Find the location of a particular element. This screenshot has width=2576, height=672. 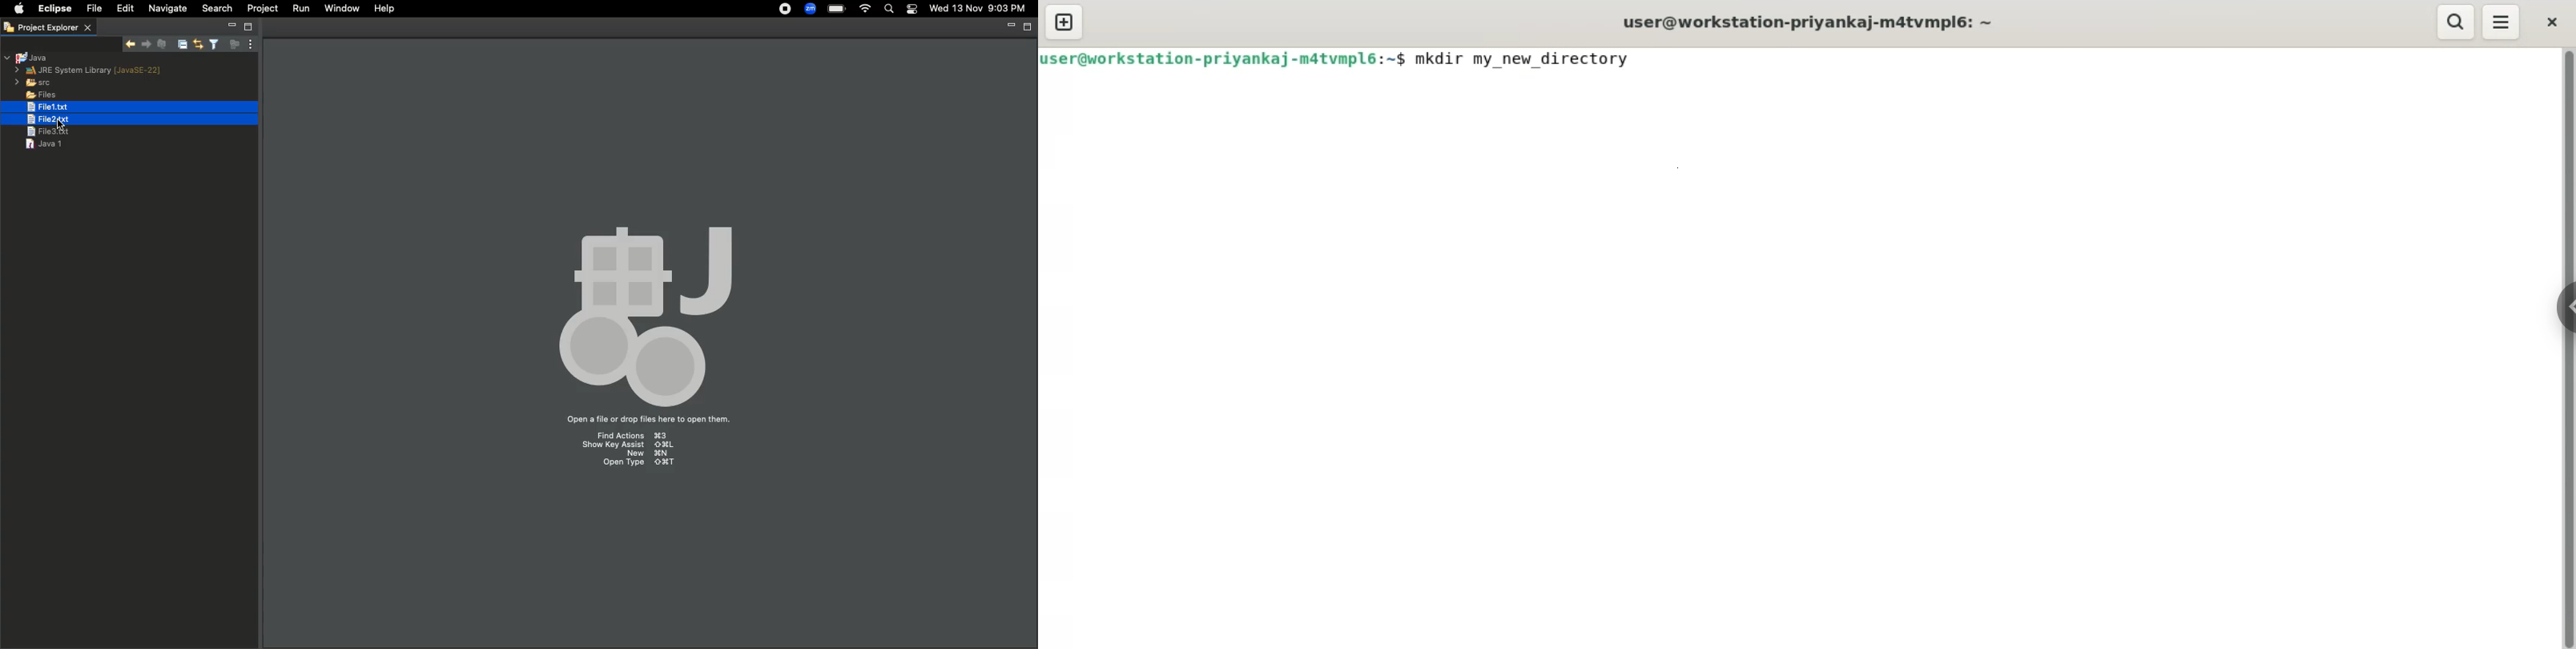

cursor is located at coordinates (61, 122).